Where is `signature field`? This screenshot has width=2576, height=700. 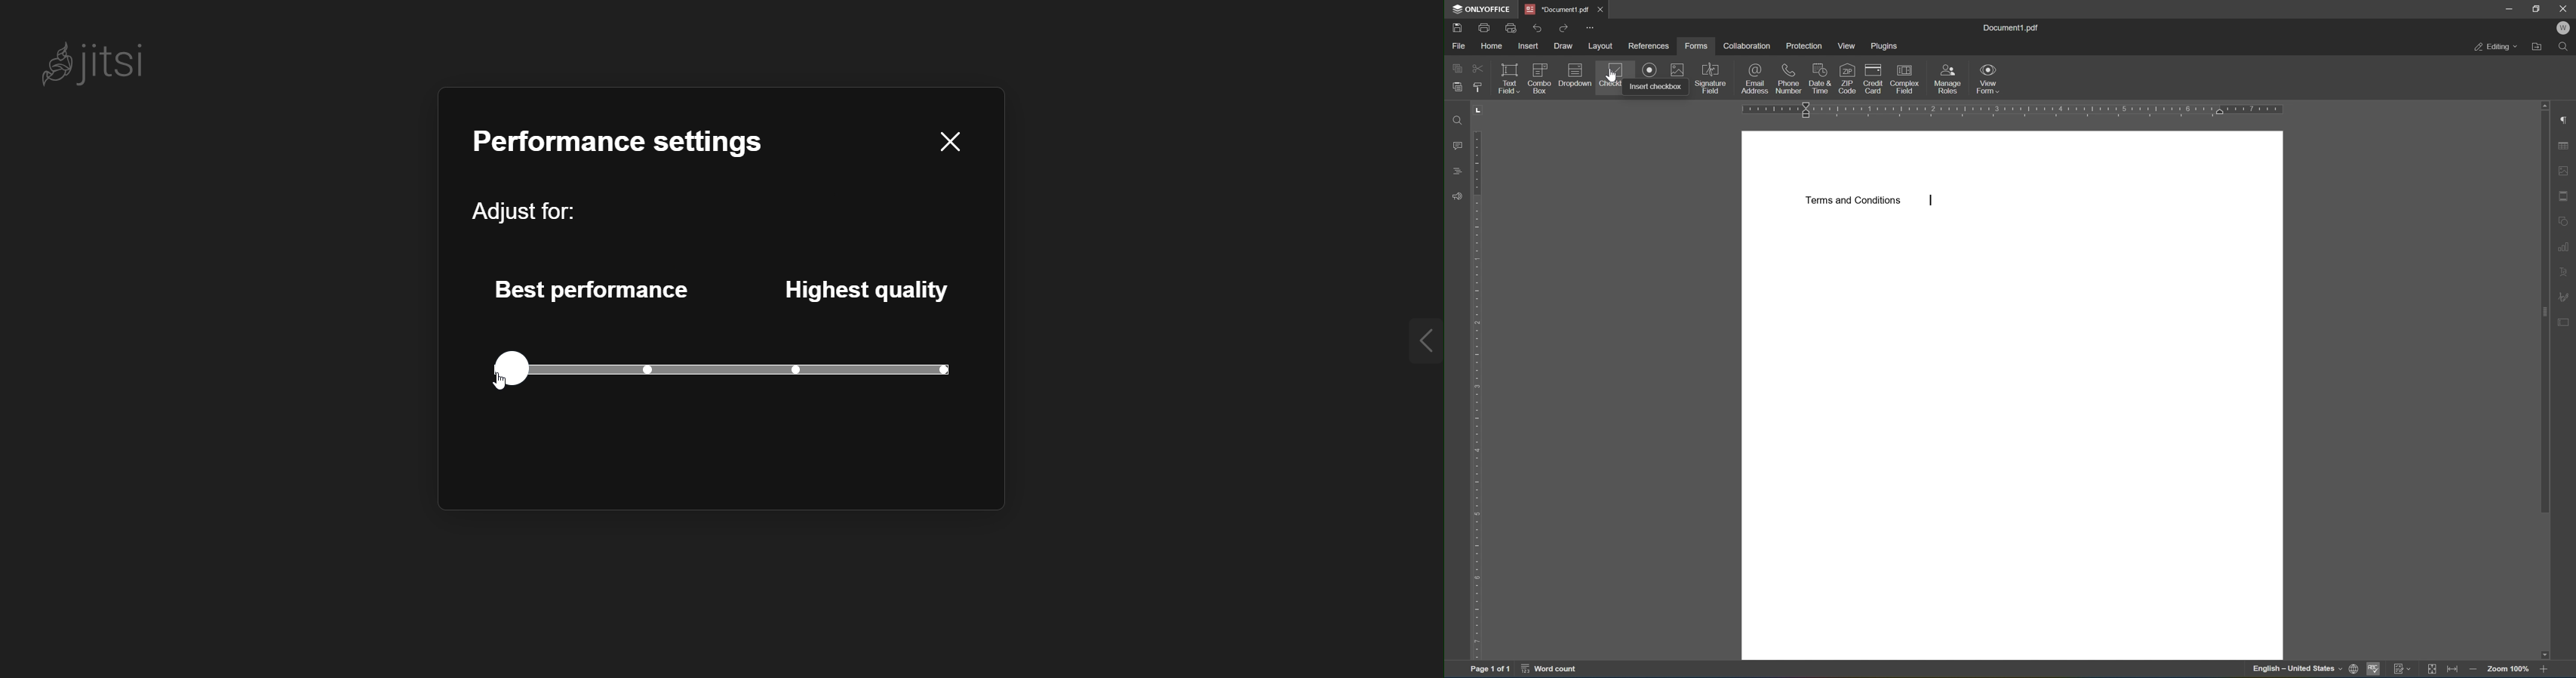
signature field is located at coordinates (1710, 77).